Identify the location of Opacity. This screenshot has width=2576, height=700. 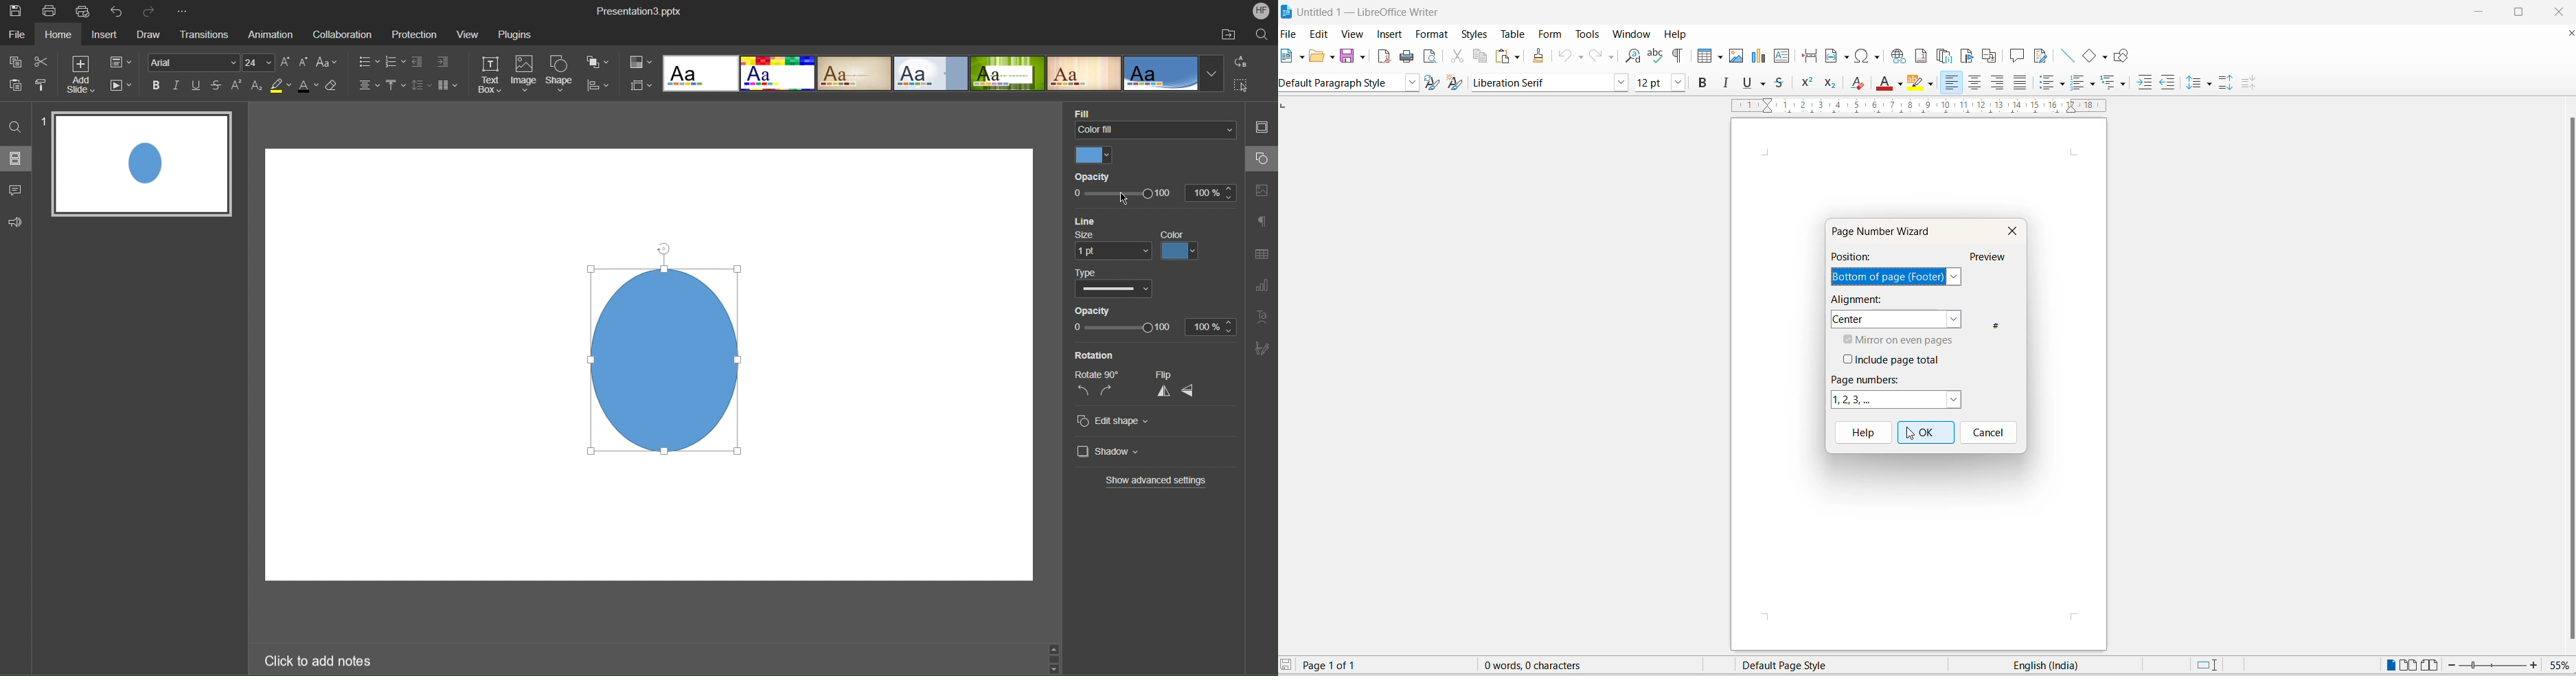
(1152, 321).